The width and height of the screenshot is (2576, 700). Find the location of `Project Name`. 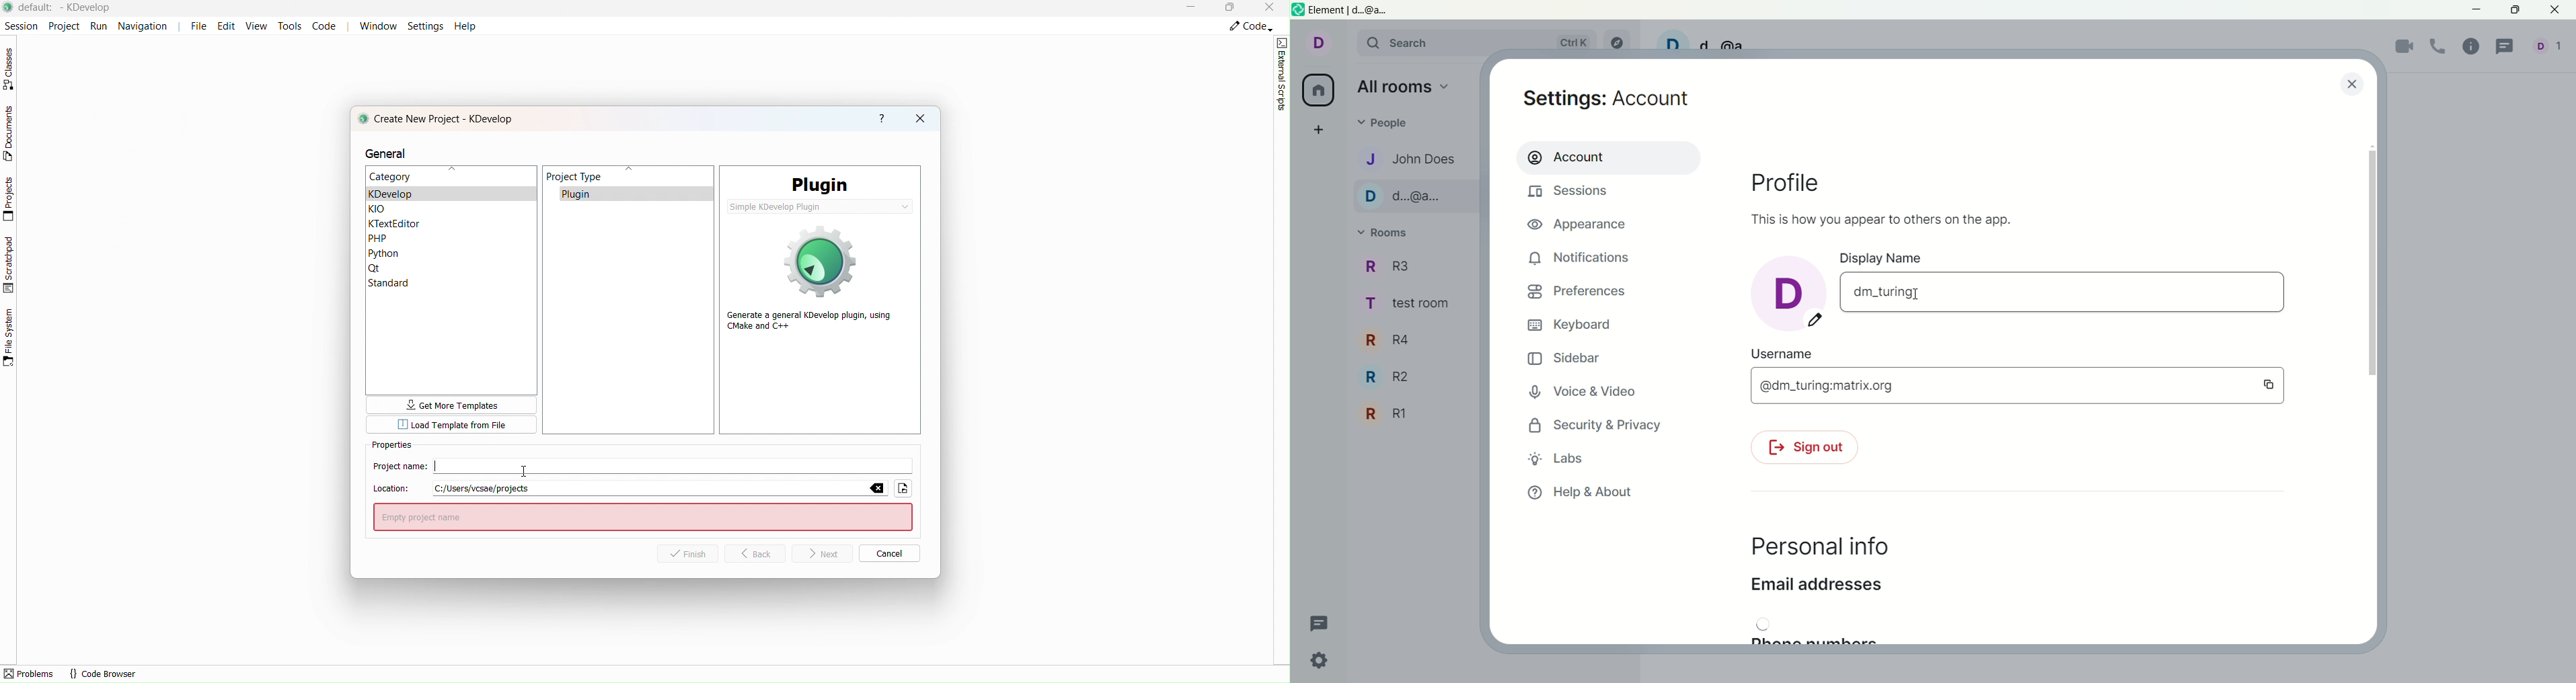

Project Name is located at coordinates (644, 466).